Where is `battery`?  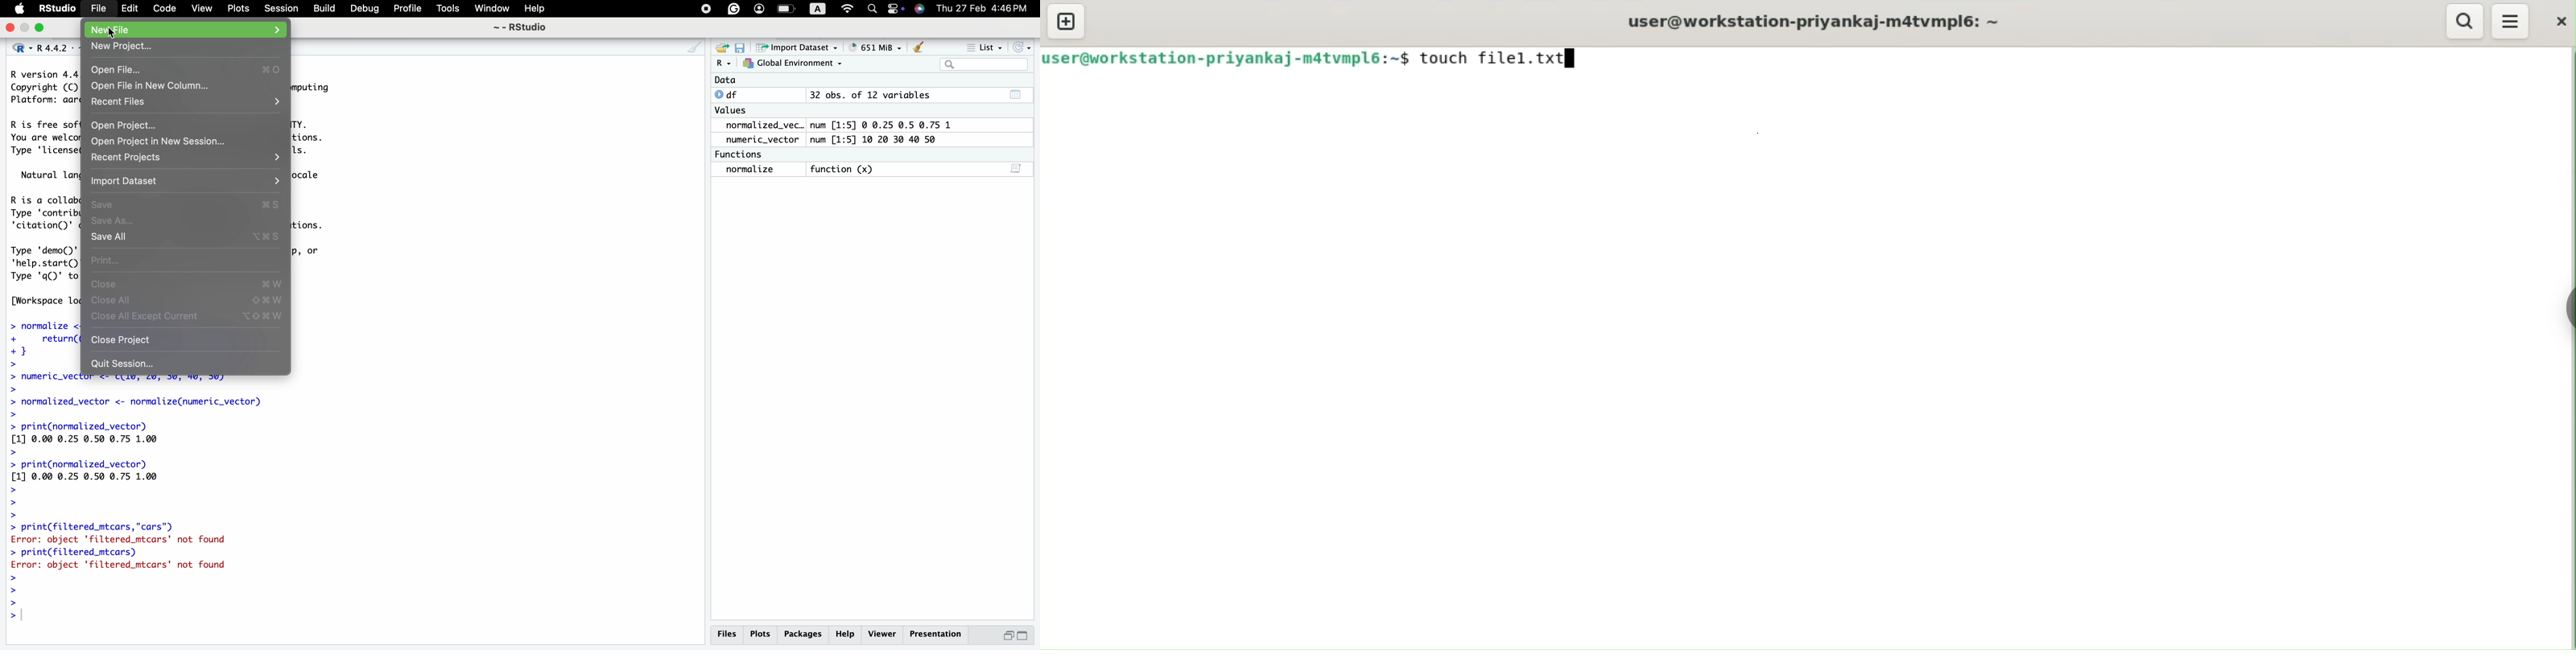 battery is located at coordinates (787, 9).